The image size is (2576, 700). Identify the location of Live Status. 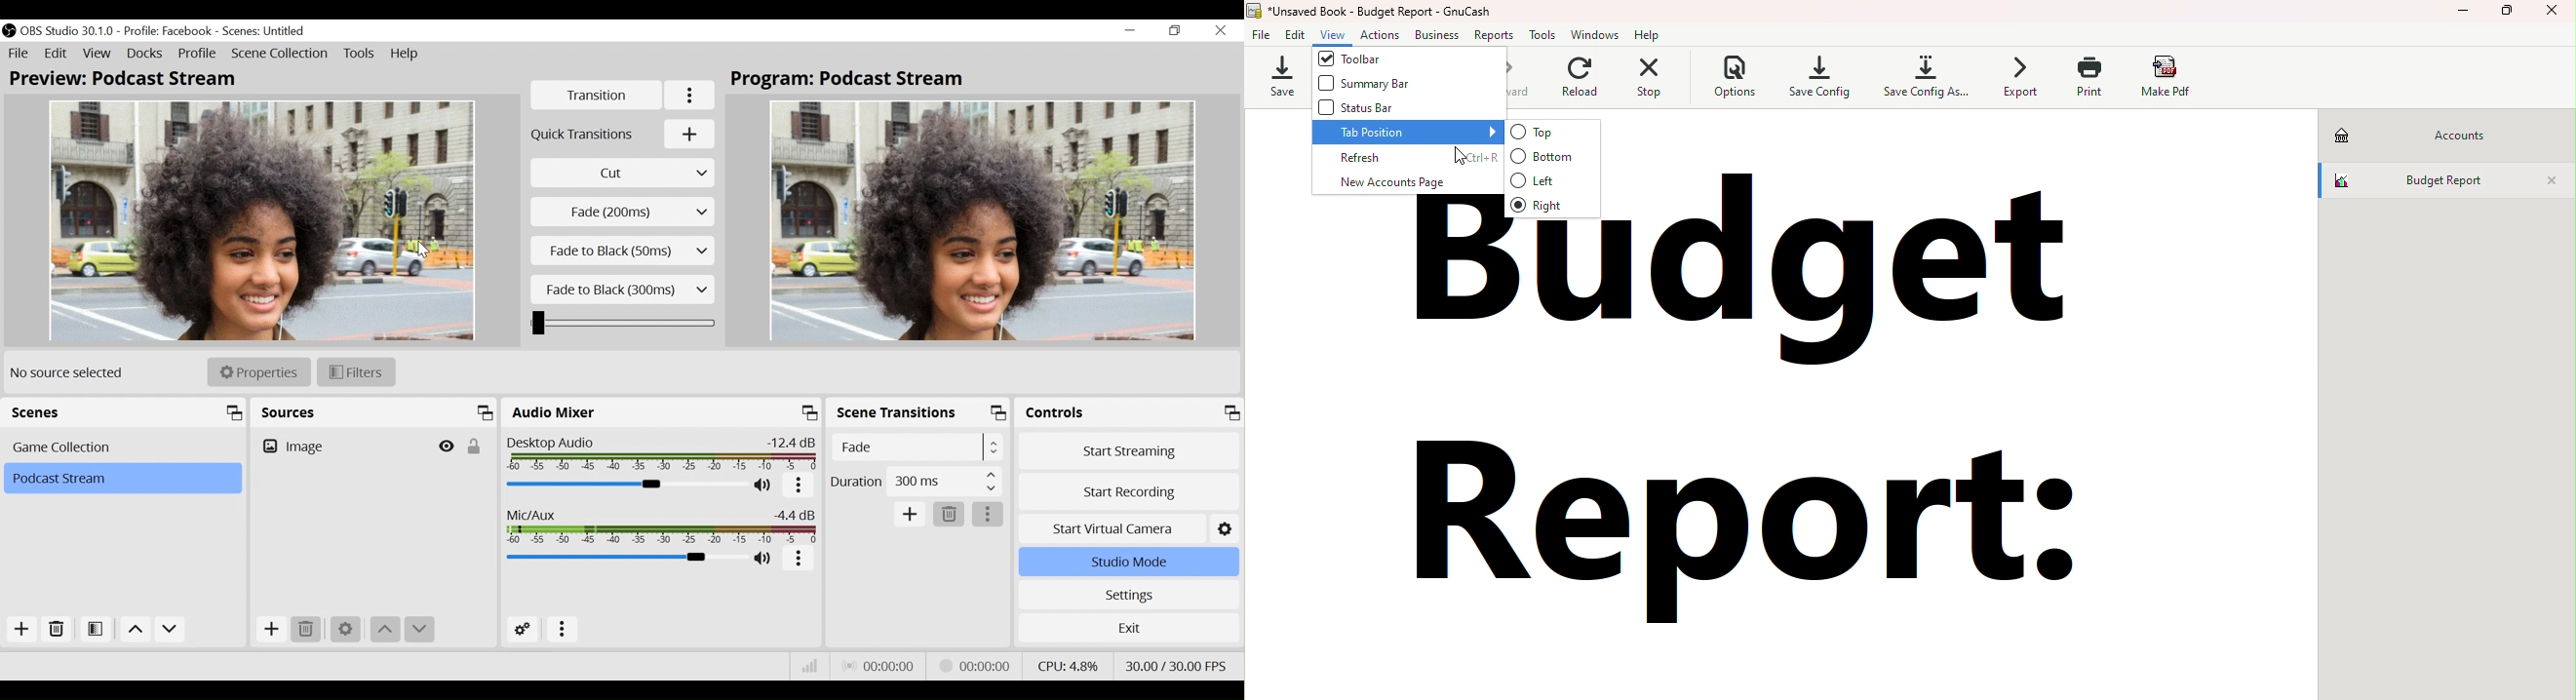
(876, 666).